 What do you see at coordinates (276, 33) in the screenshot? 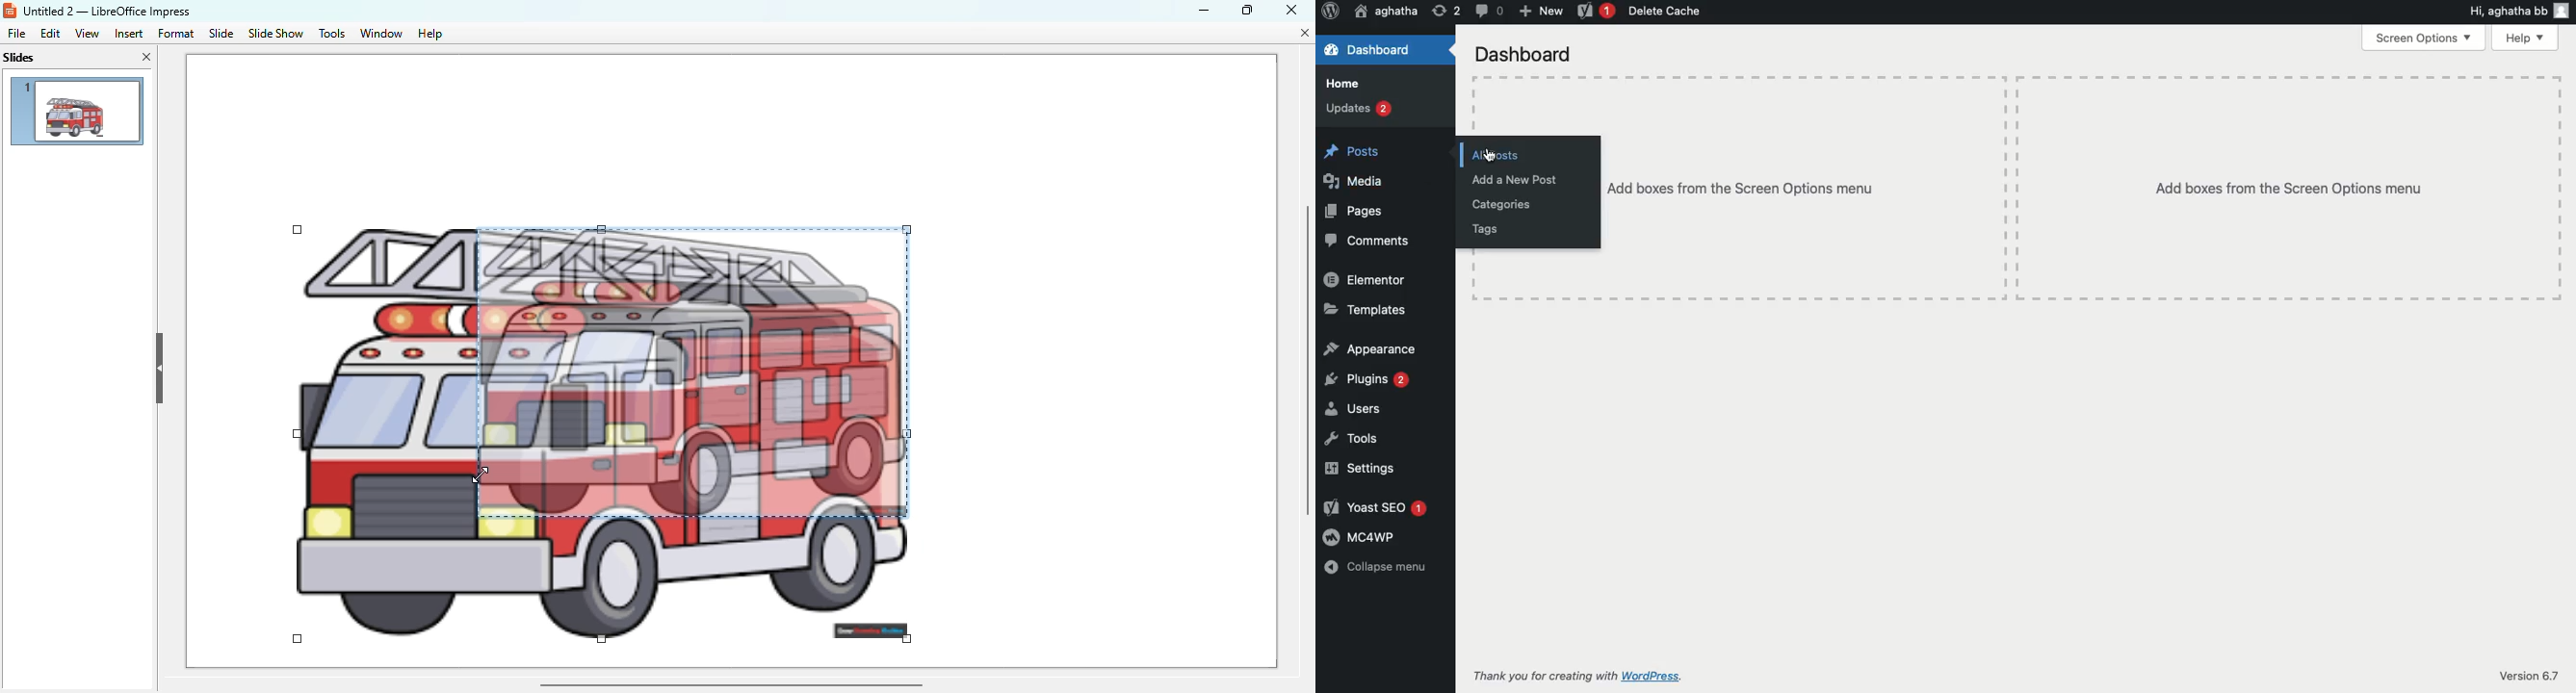
I see `slide show` at bounding box center [276, 33].